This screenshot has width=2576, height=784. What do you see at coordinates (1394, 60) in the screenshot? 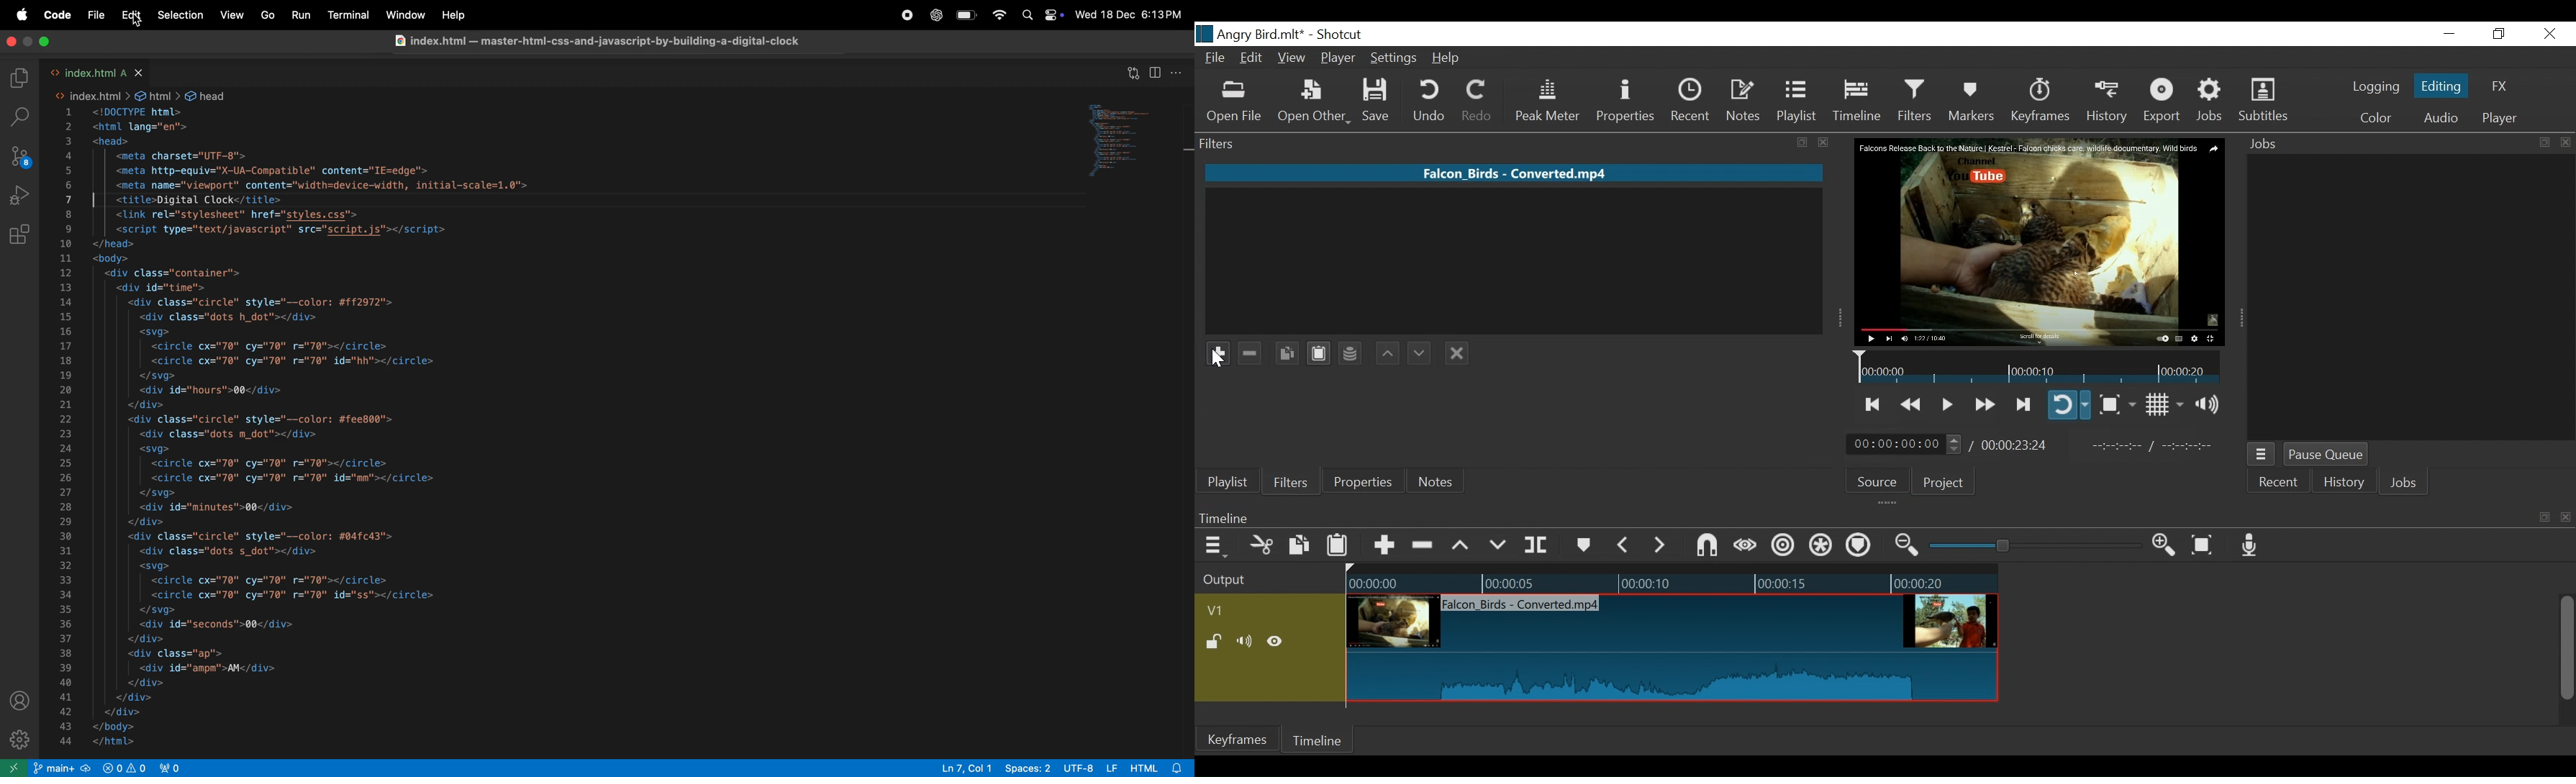
I see `Settings` at bounding box center [1394, 60].